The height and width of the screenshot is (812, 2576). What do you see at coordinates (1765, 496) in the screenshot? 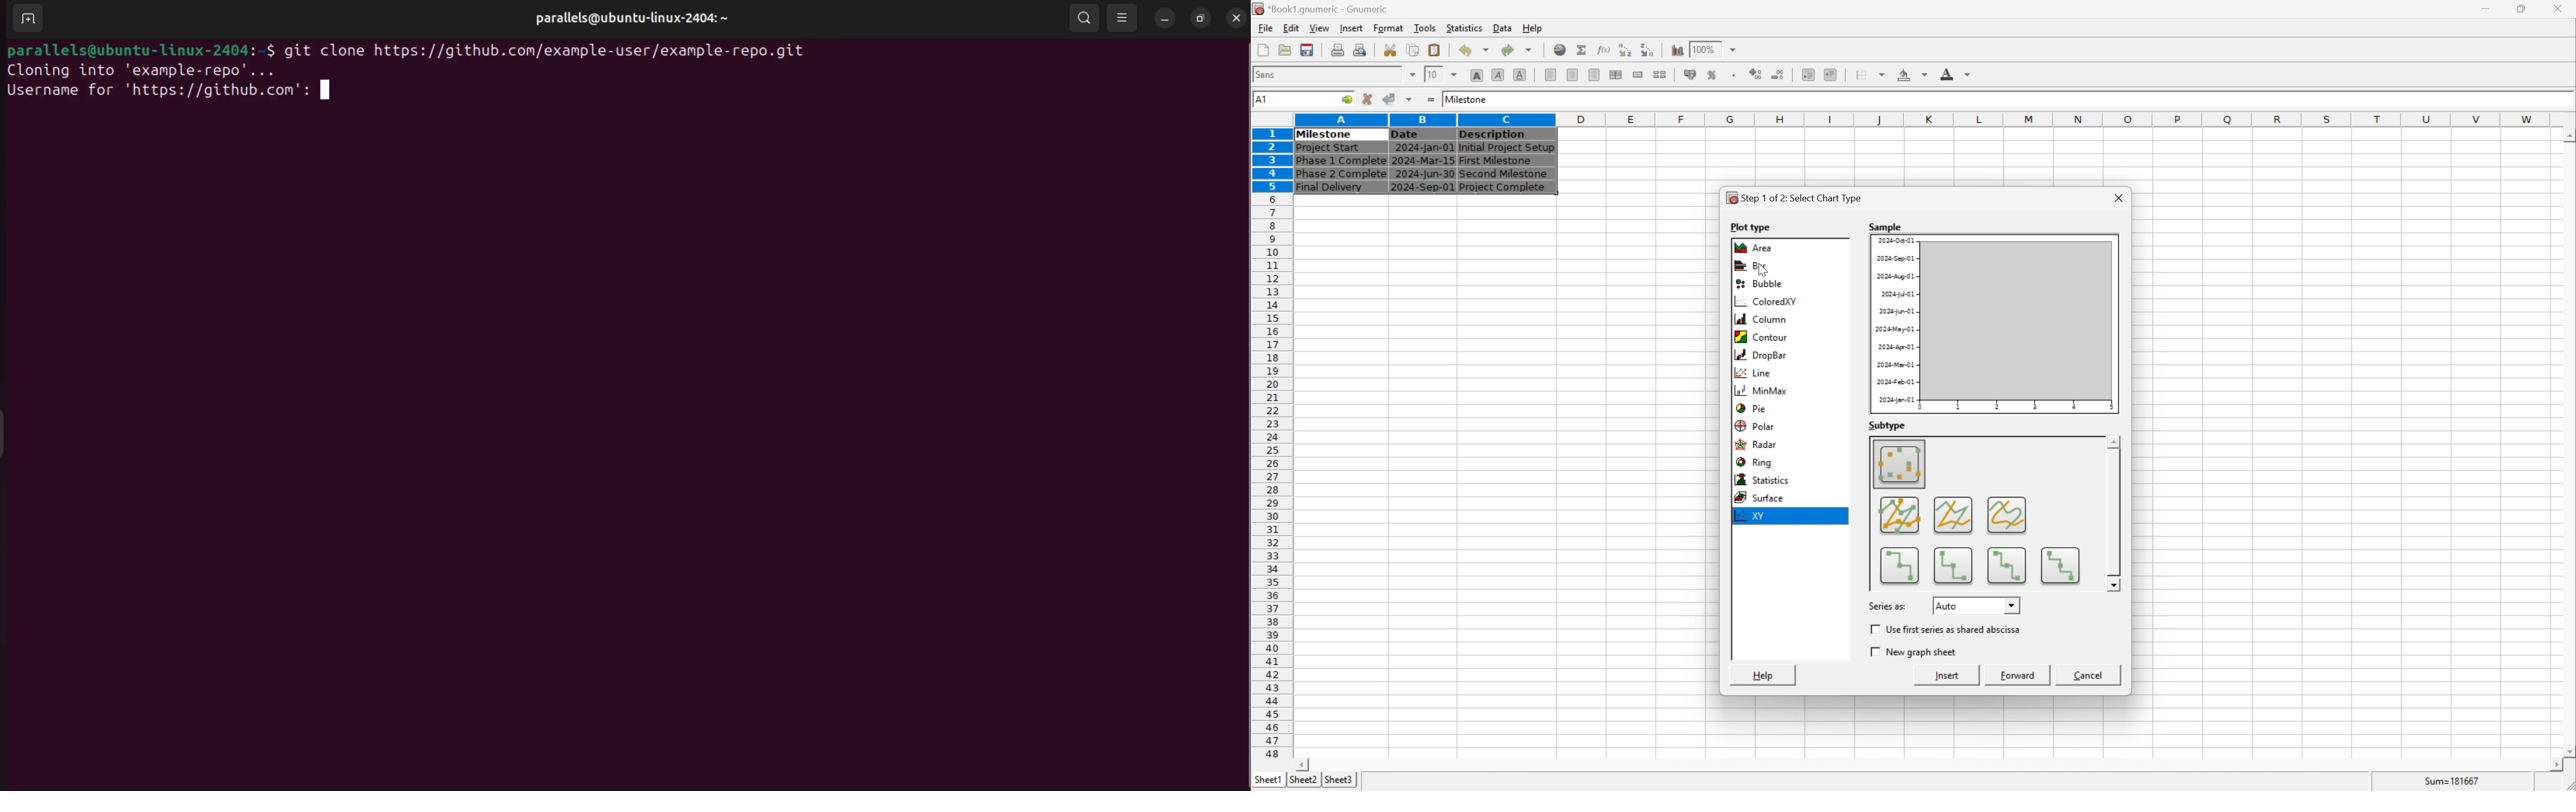
I see `surface` at bounding box center [1765, 496].